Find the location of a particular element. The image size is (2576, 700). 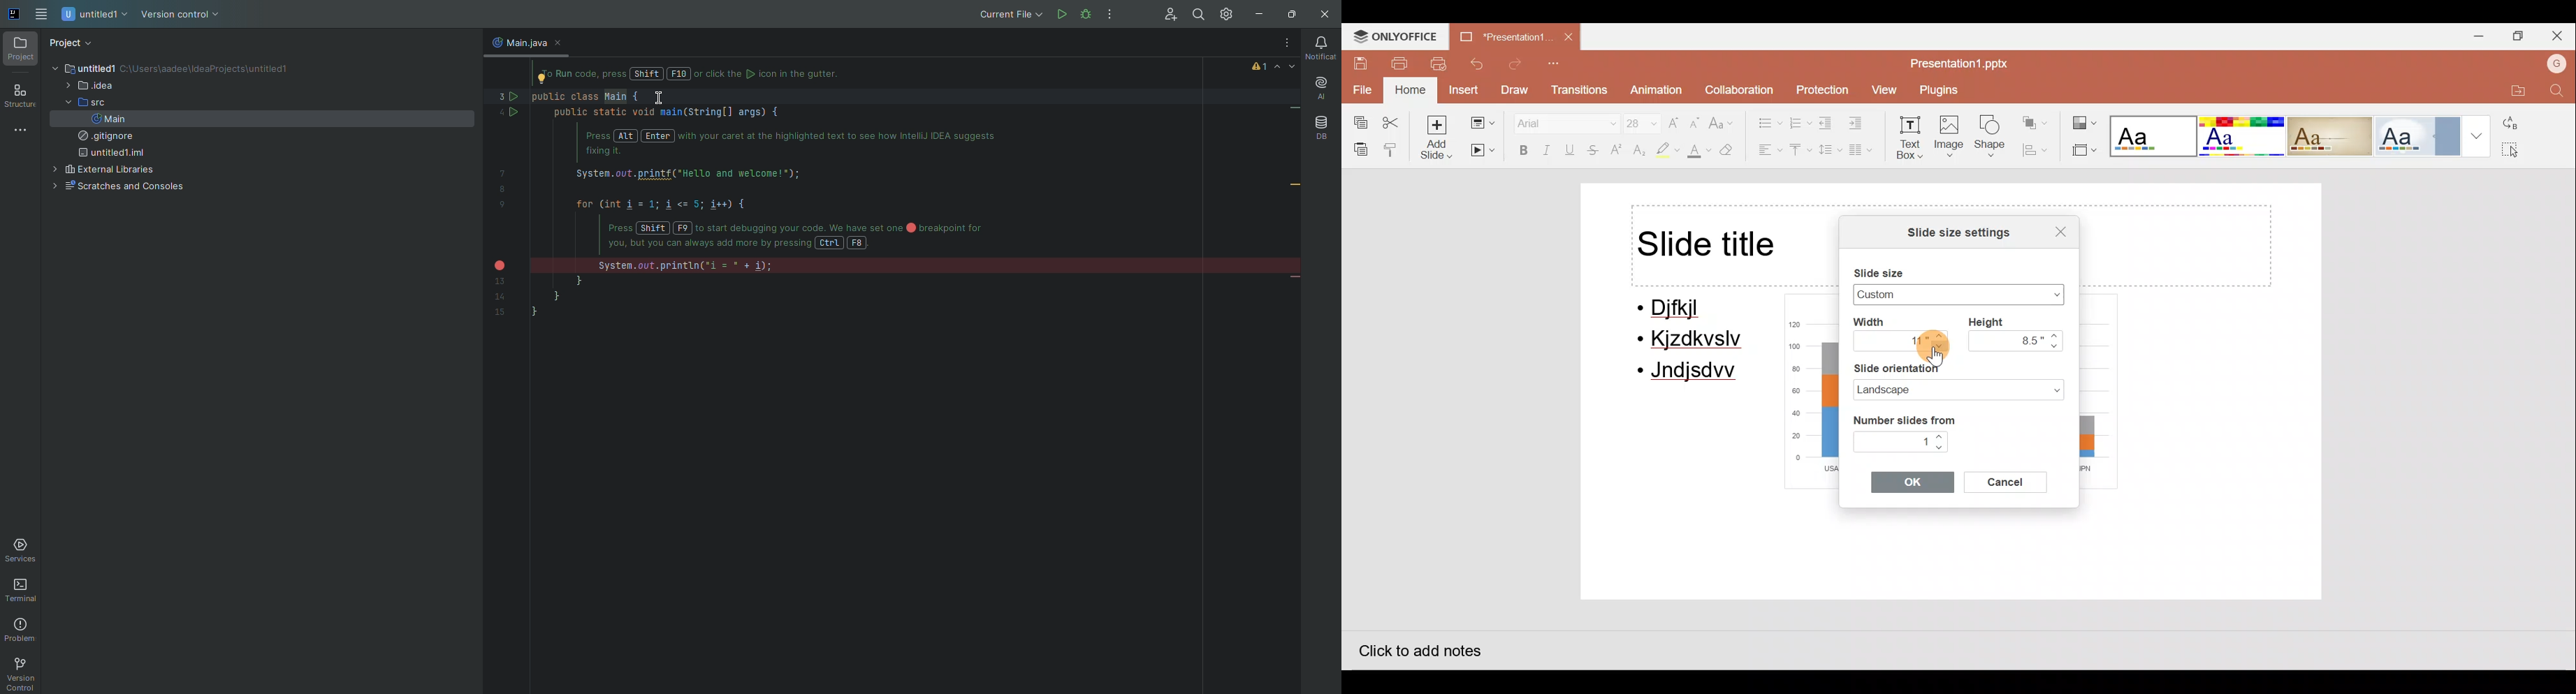

Navigate up is located at coordinates (1939, 335).